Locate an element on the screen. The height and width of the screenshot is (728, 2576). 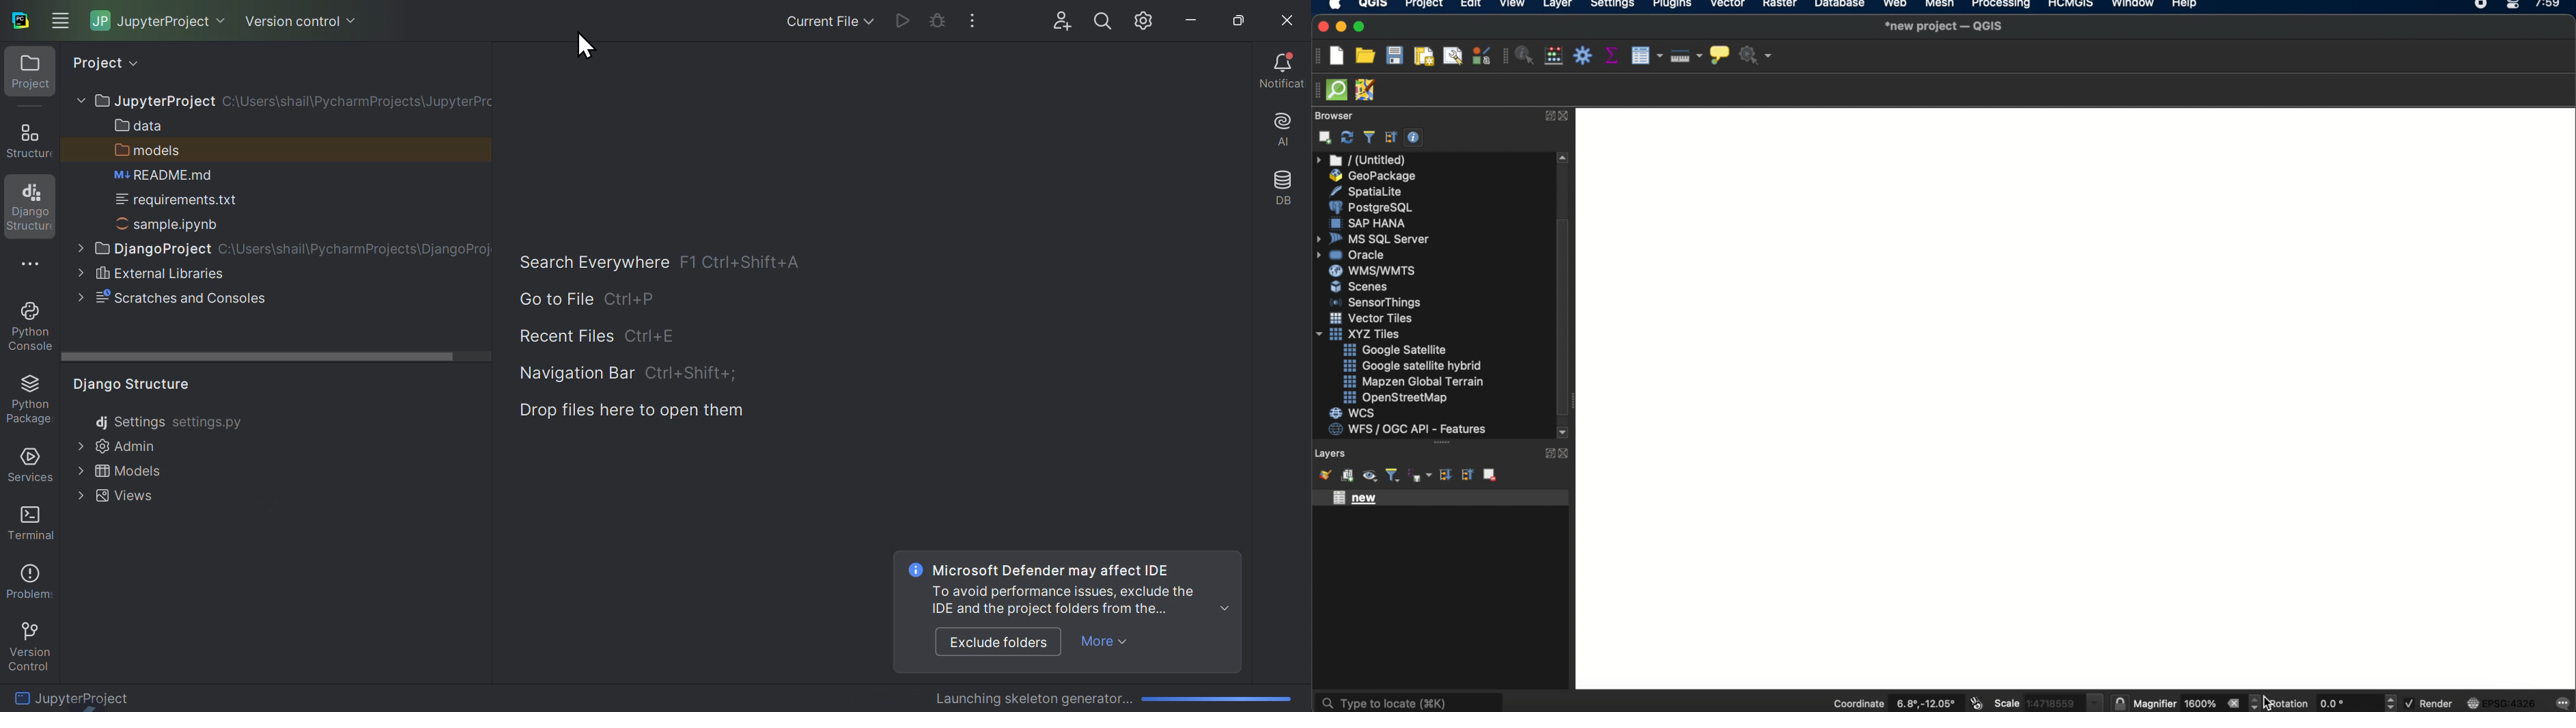
TOOLBOX is located at coordinates (1583, 57).